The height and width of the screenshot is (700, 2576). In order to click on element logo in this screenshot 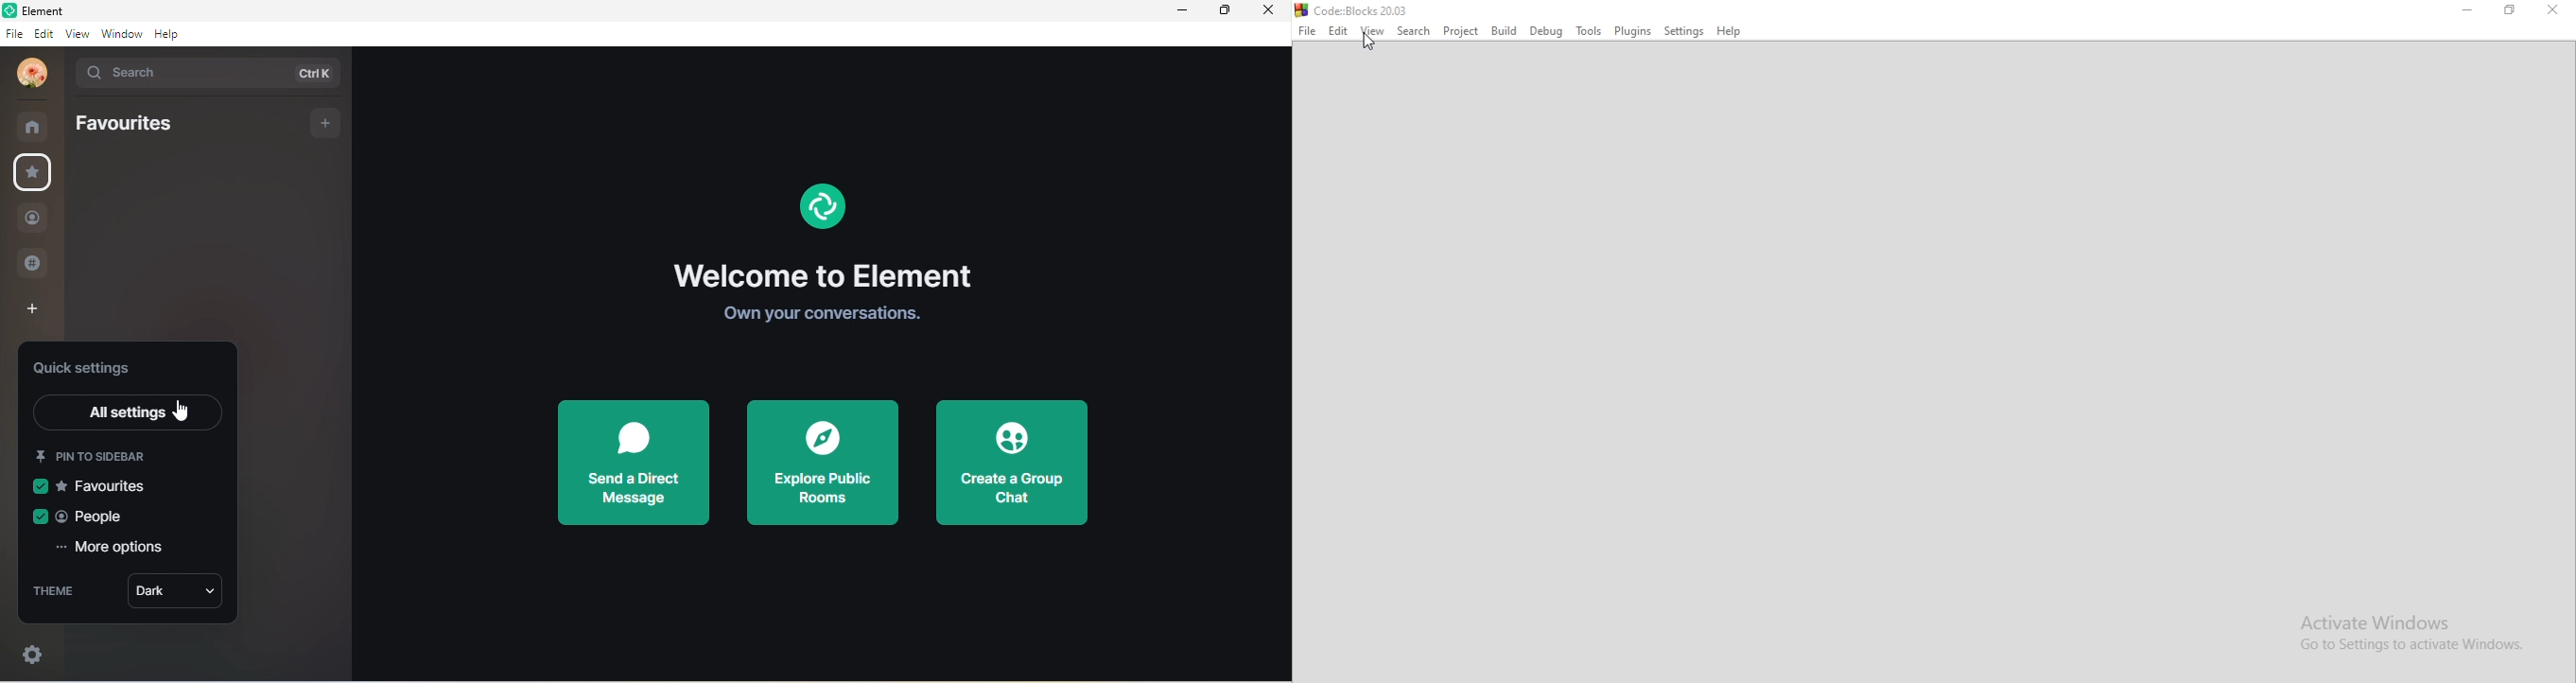, I will do `click(821, 208)`.